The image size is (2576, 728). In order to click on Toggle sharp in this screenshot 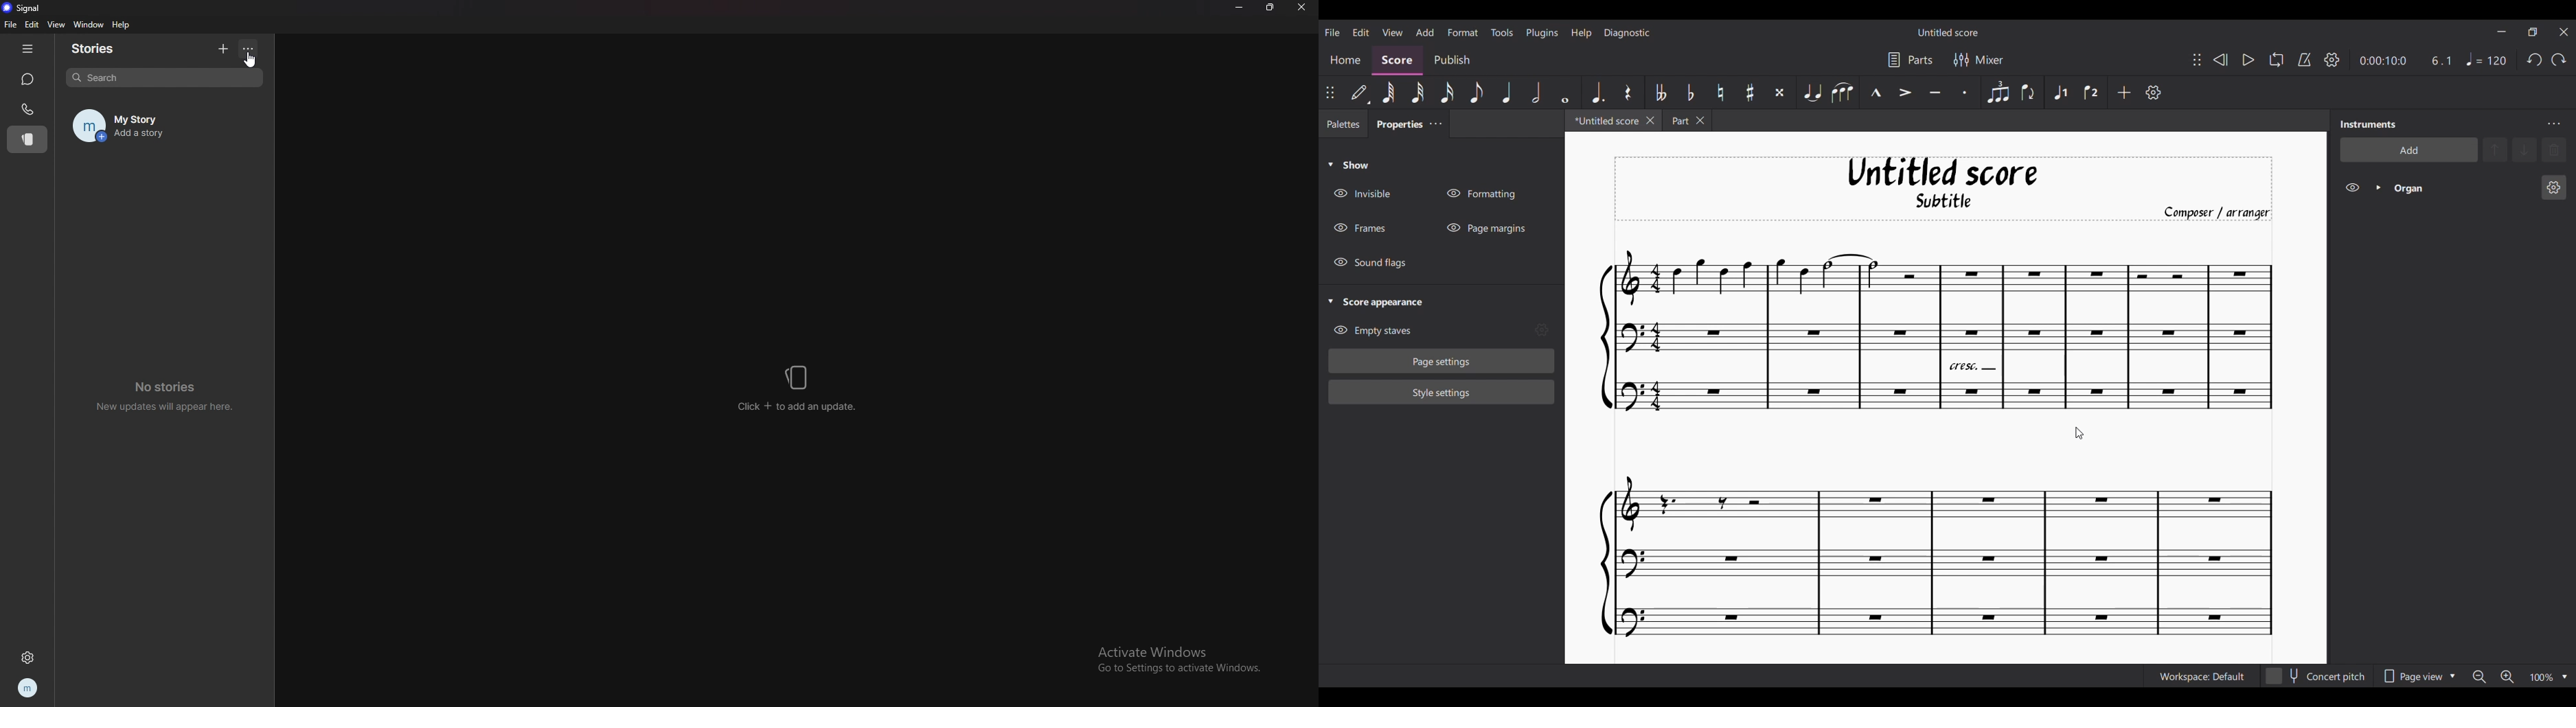, I will do `click(1750, 93)`.